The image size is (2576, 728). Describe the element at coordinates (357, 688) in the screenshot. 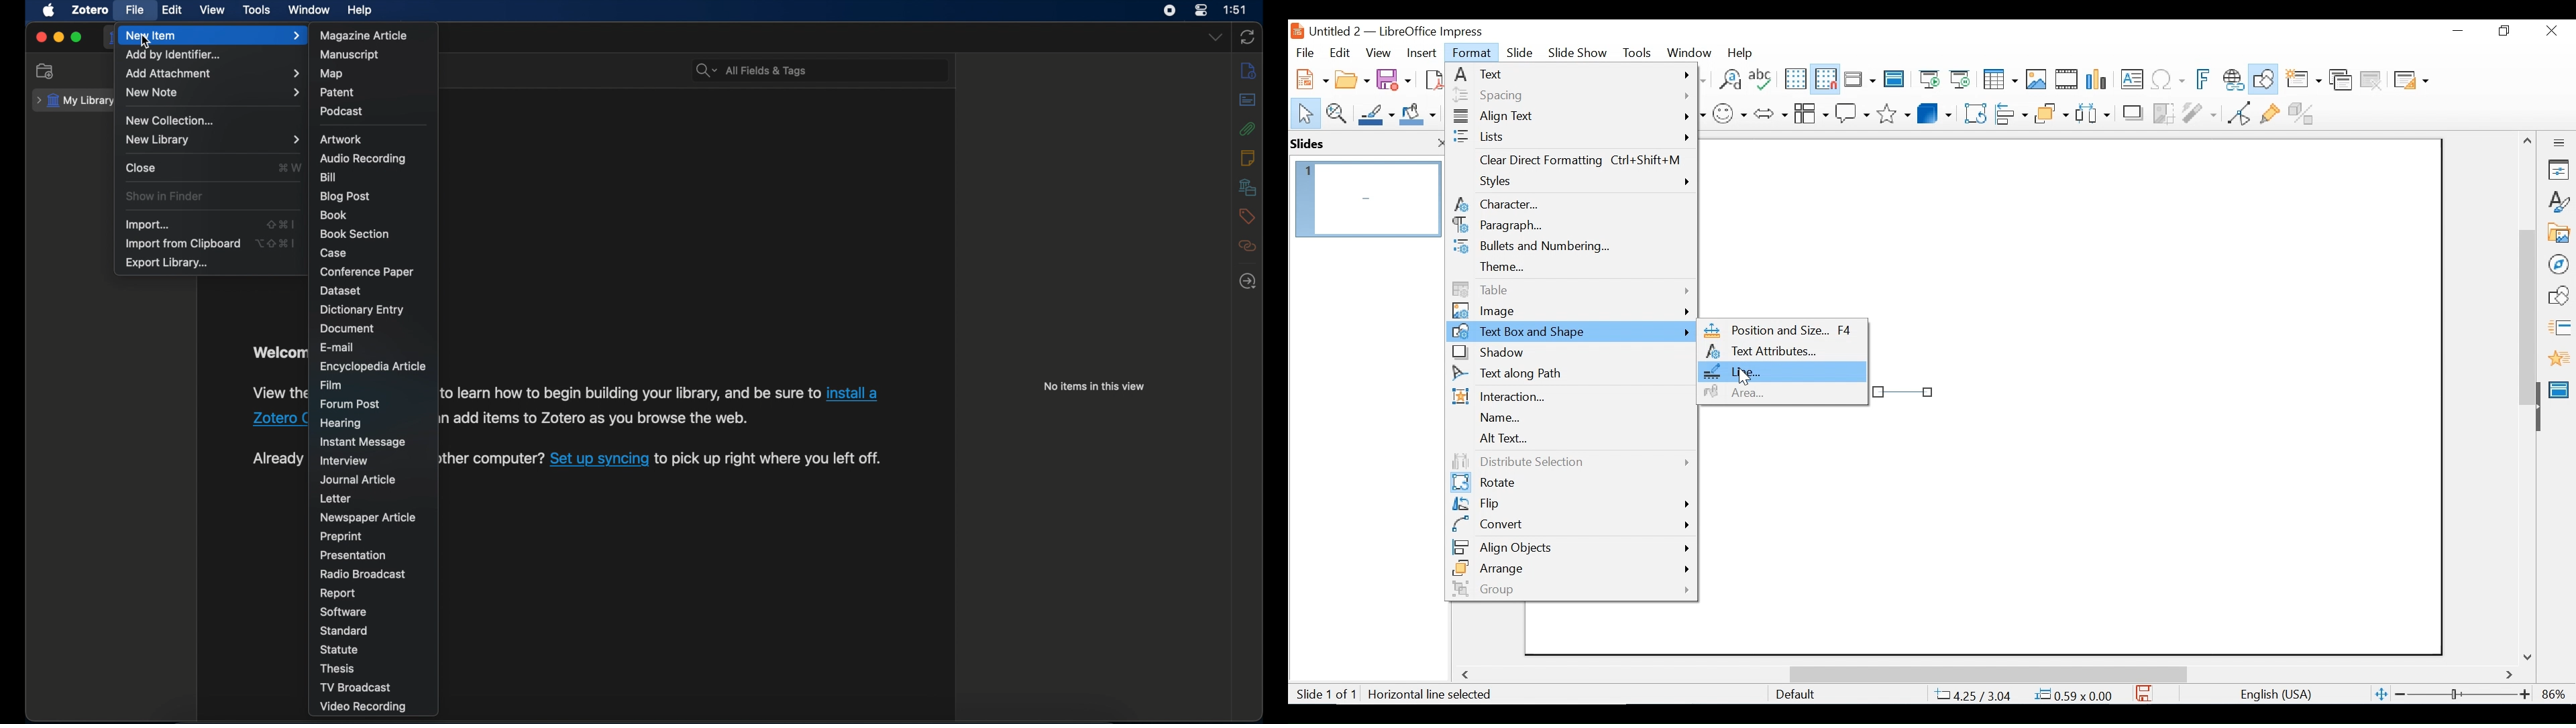

I see `tv broadcast` at that location.